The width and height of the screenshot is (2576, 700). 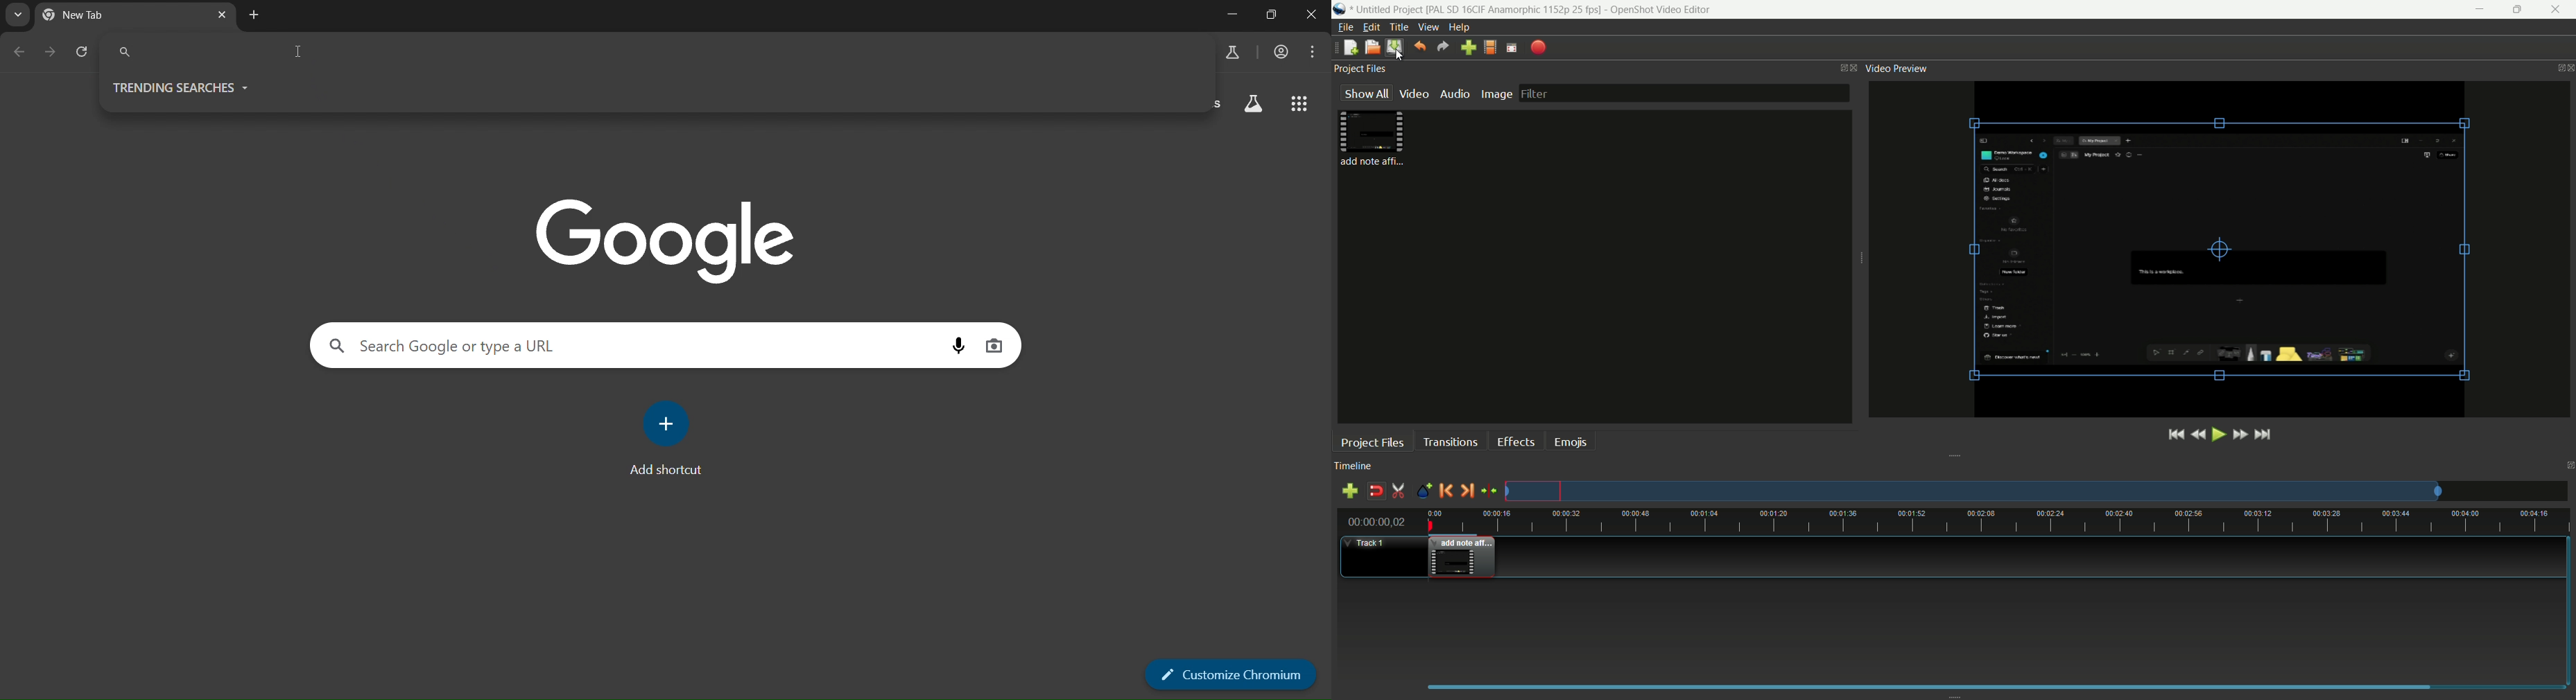 What do you see at coordinates (1538, 9) in the screenshot?
I see `Untitled Project [PAL SD 16CIF Anamorphic 1152p 25 fps] - OpenShot Video Editor` at bounding box center [1538, 9].